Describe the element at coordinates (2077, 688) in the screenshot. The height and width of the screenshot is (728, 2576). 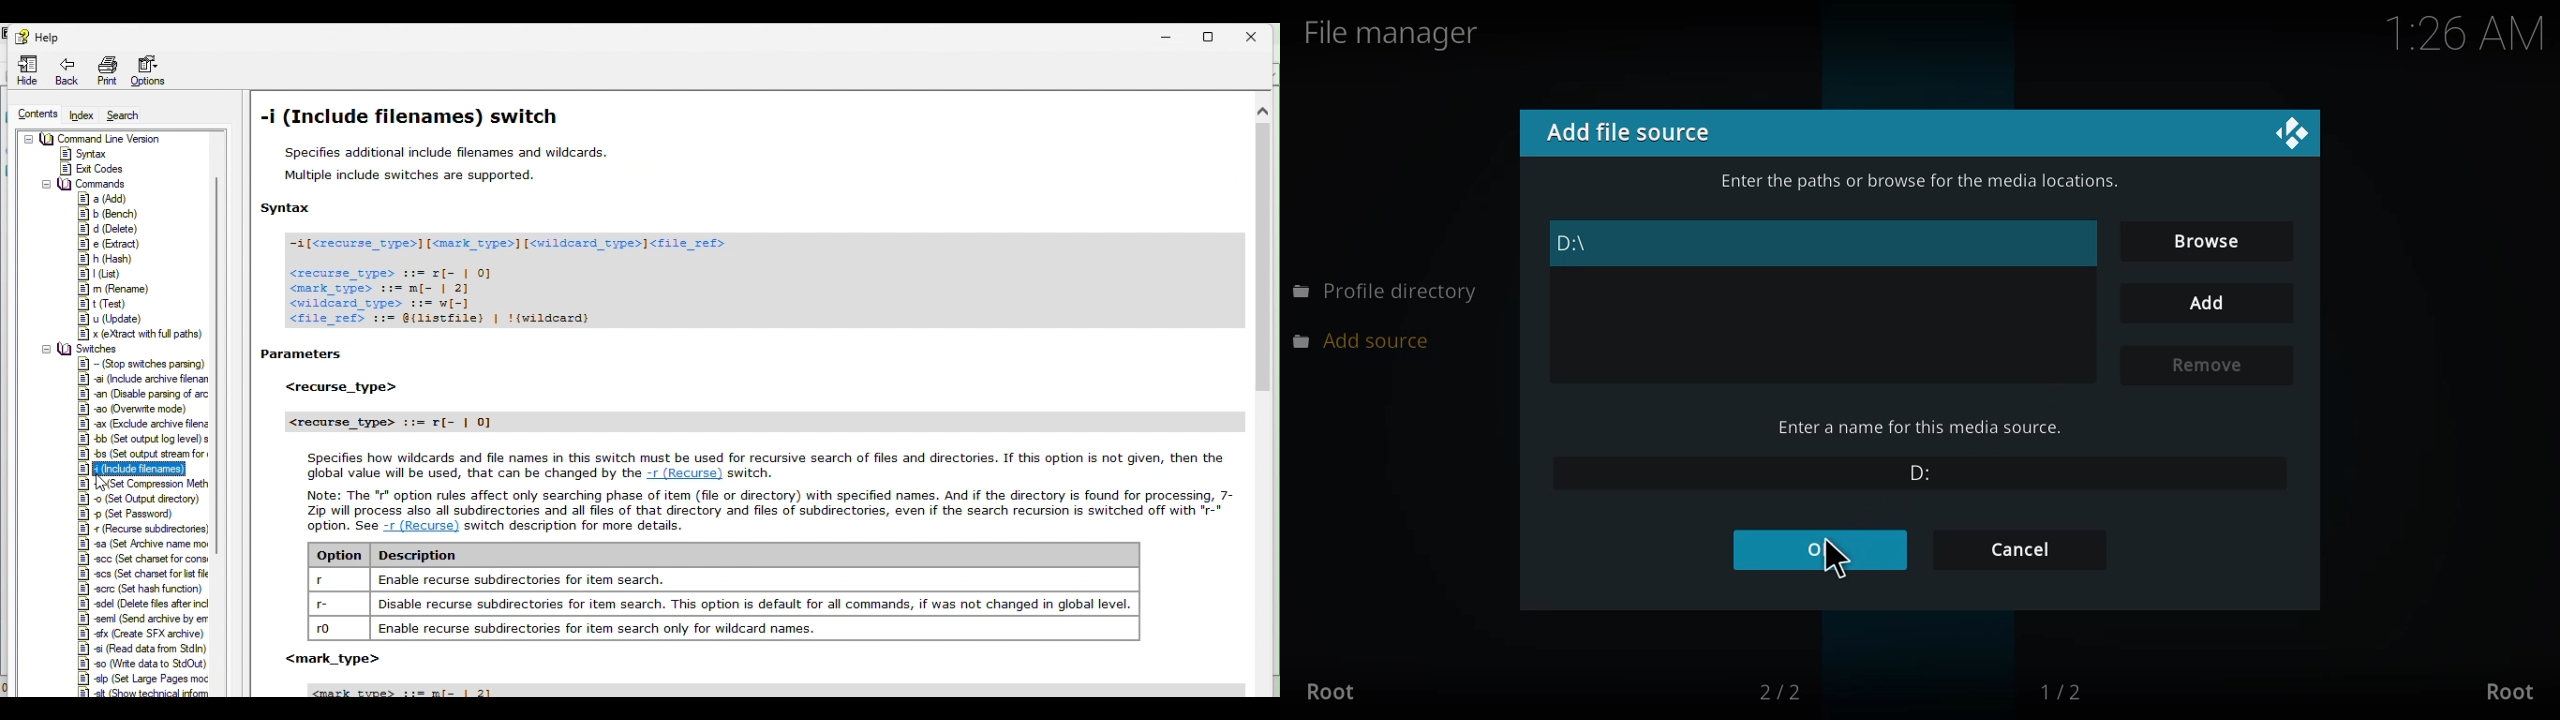
I see `1/2` at that location.